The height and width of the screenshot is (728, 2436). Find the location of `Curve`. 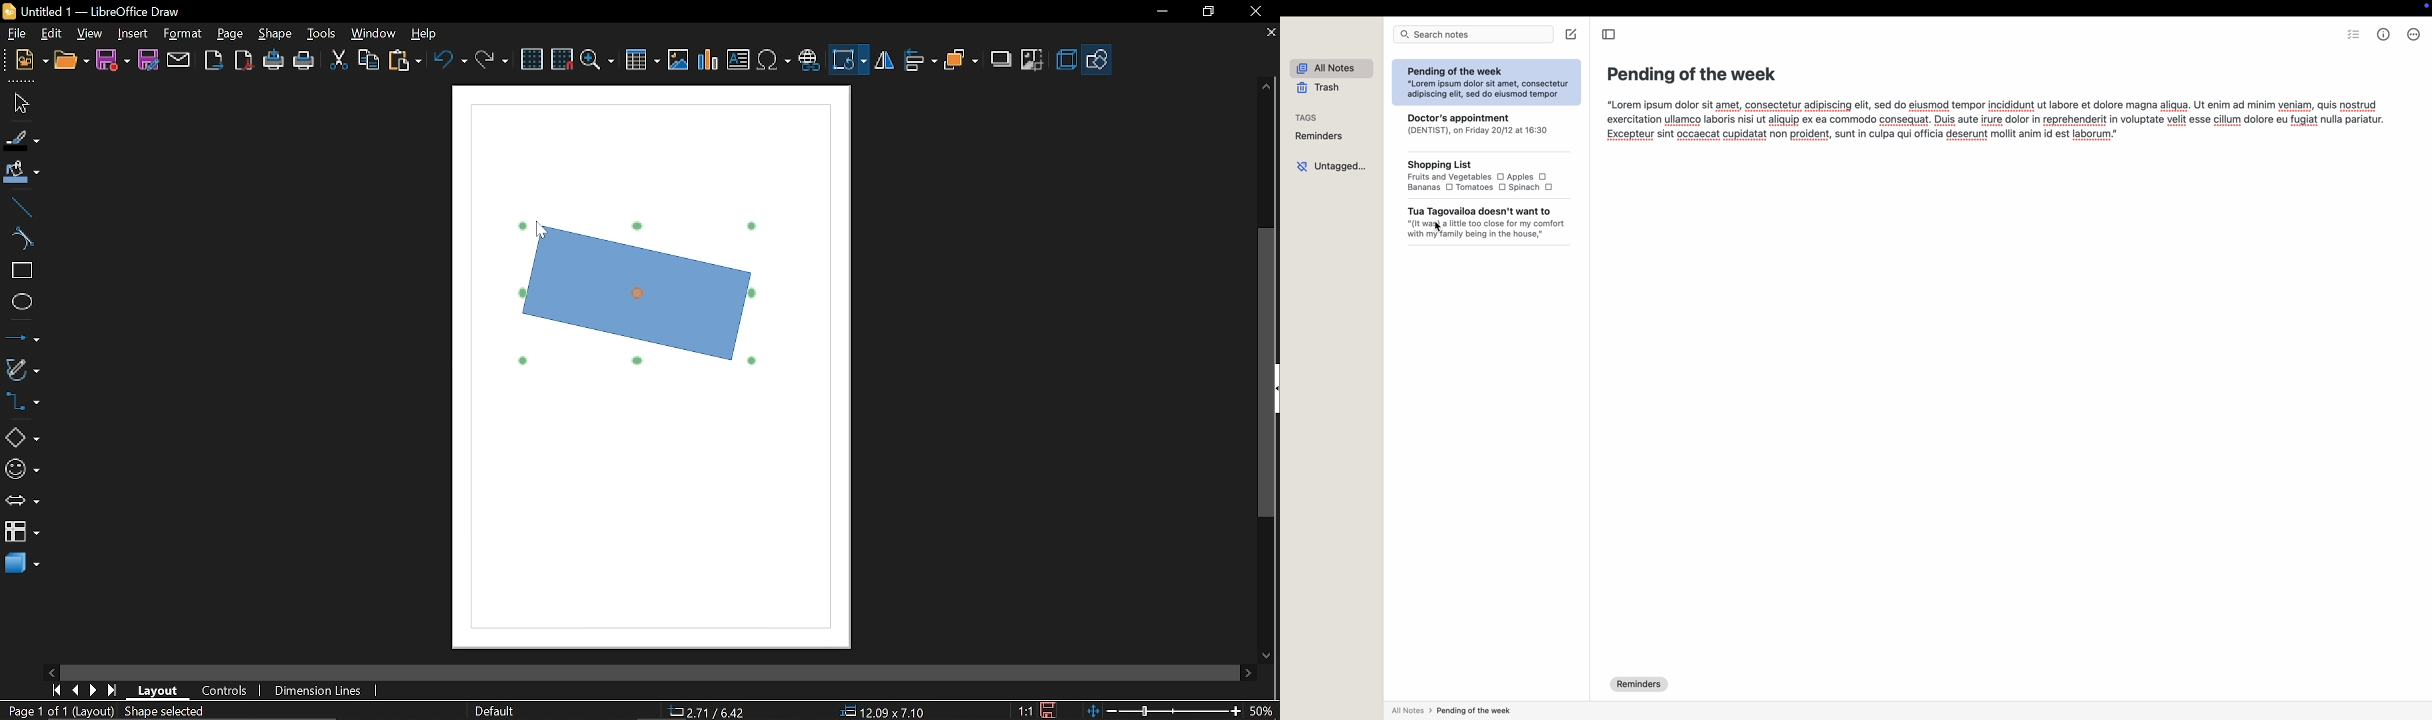

Curve is located at coordinates (19, 239).